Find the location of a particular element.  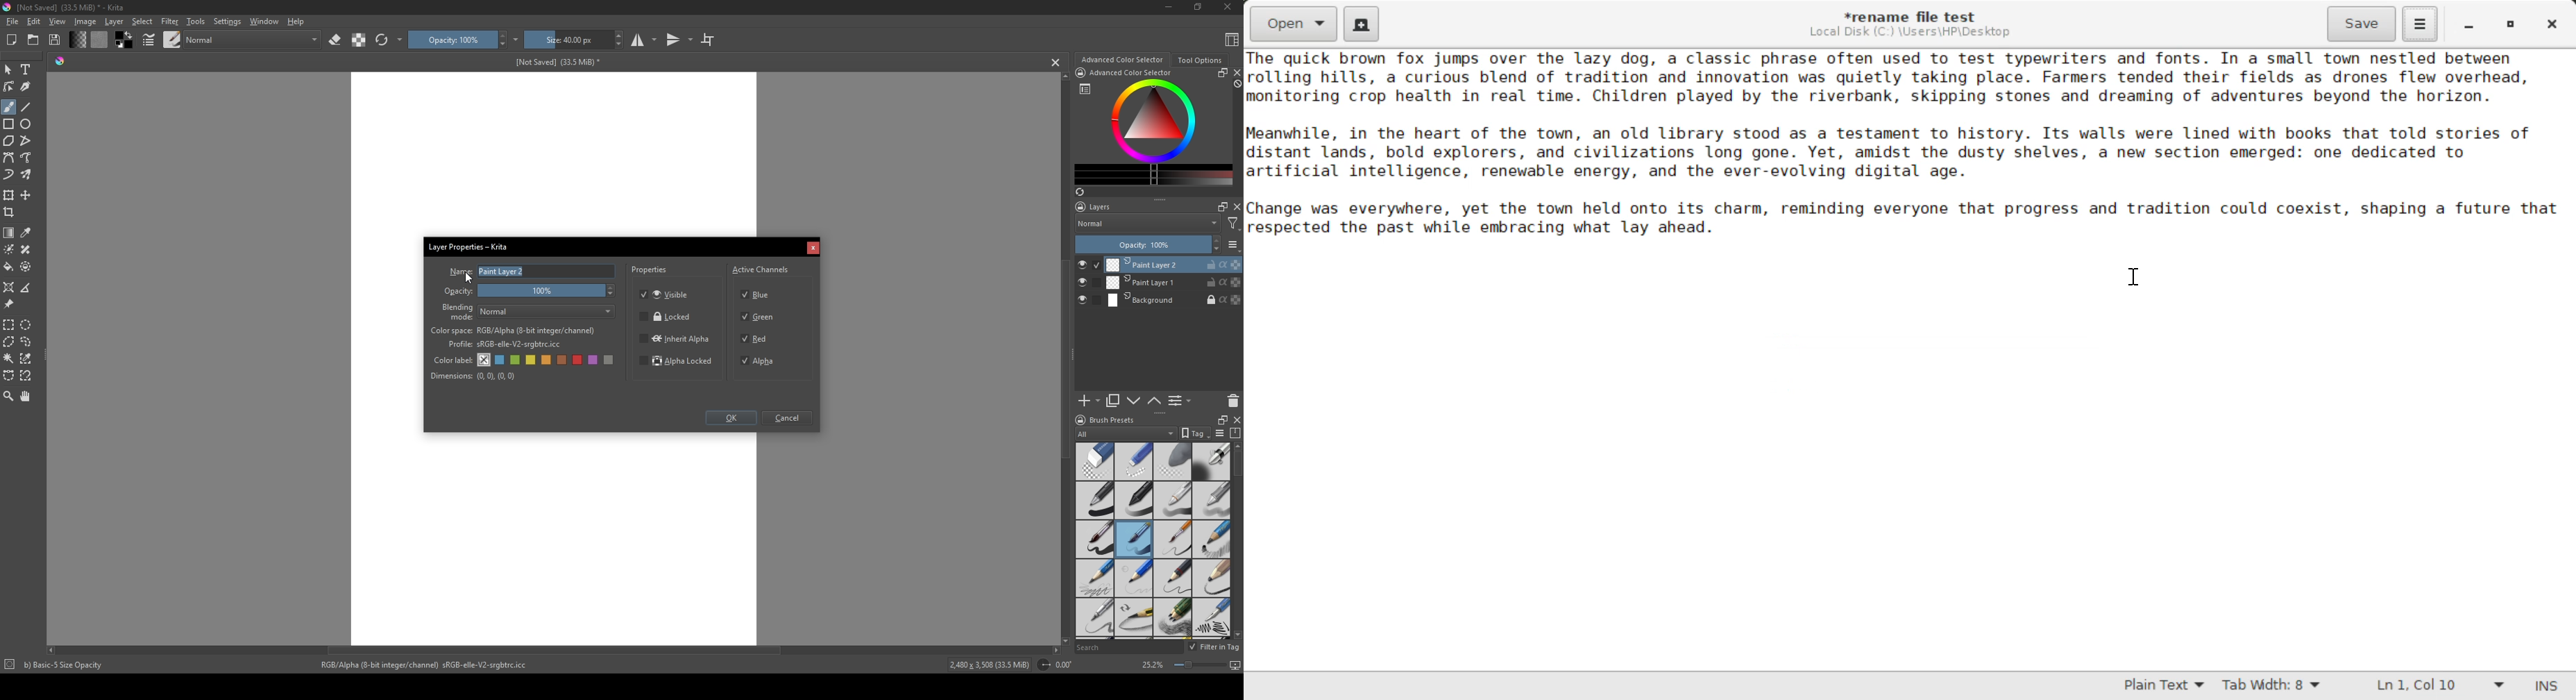

thick brush is located at coordinates (1095, 540).